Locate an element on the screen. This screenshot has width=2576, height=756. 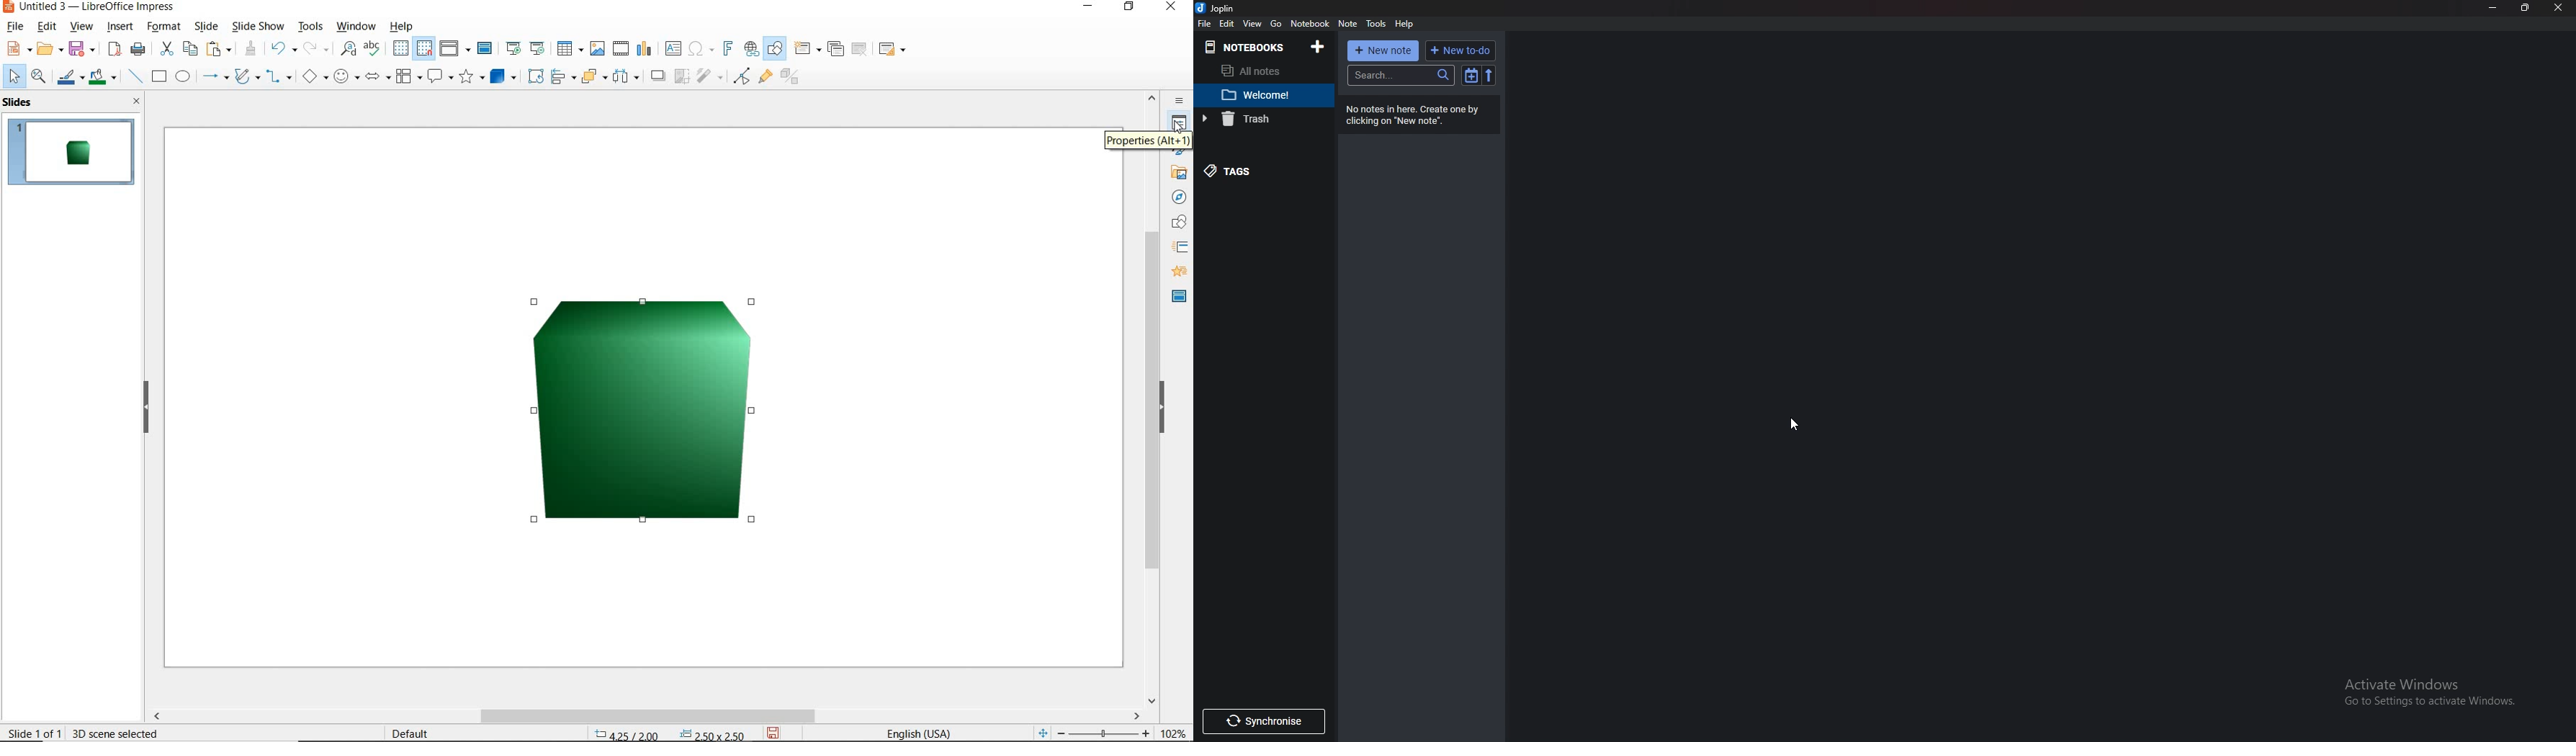
insert audio or video is located at coordinates (620, 47).